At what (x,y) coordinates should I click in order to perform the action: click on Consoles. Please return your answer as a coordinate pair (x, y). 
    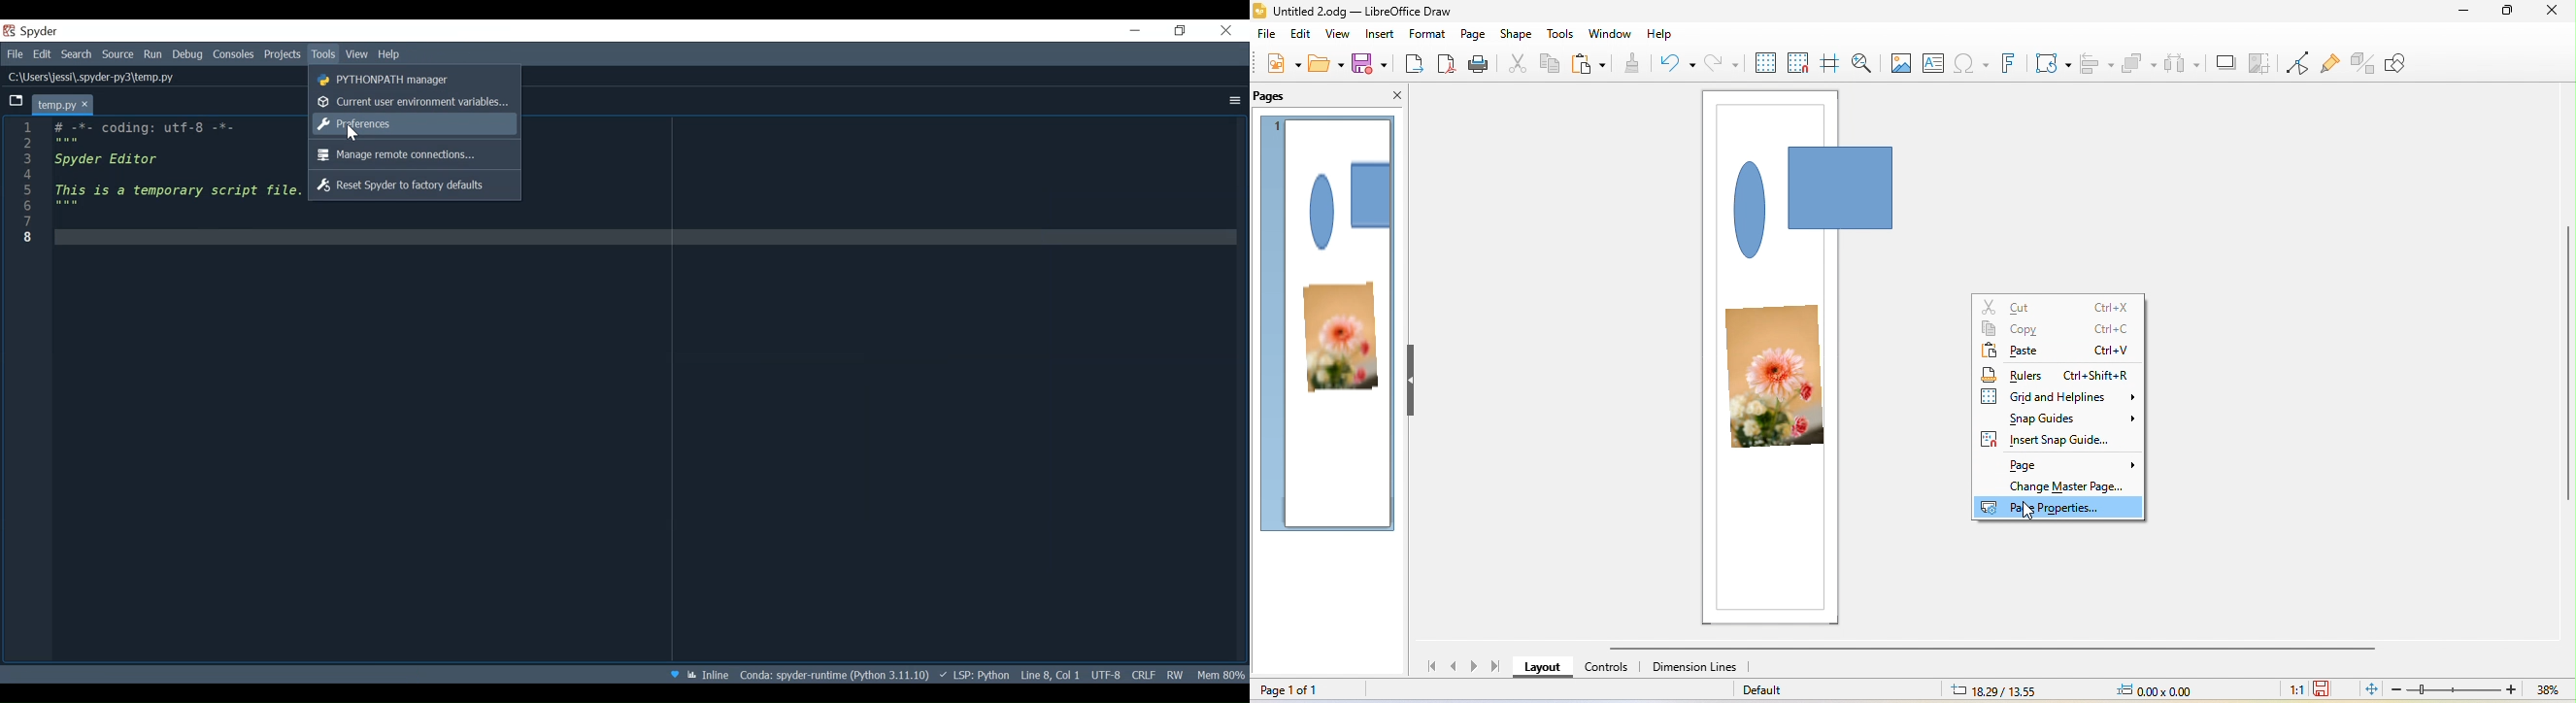
    Looking at the image, I should click on (233, 55).